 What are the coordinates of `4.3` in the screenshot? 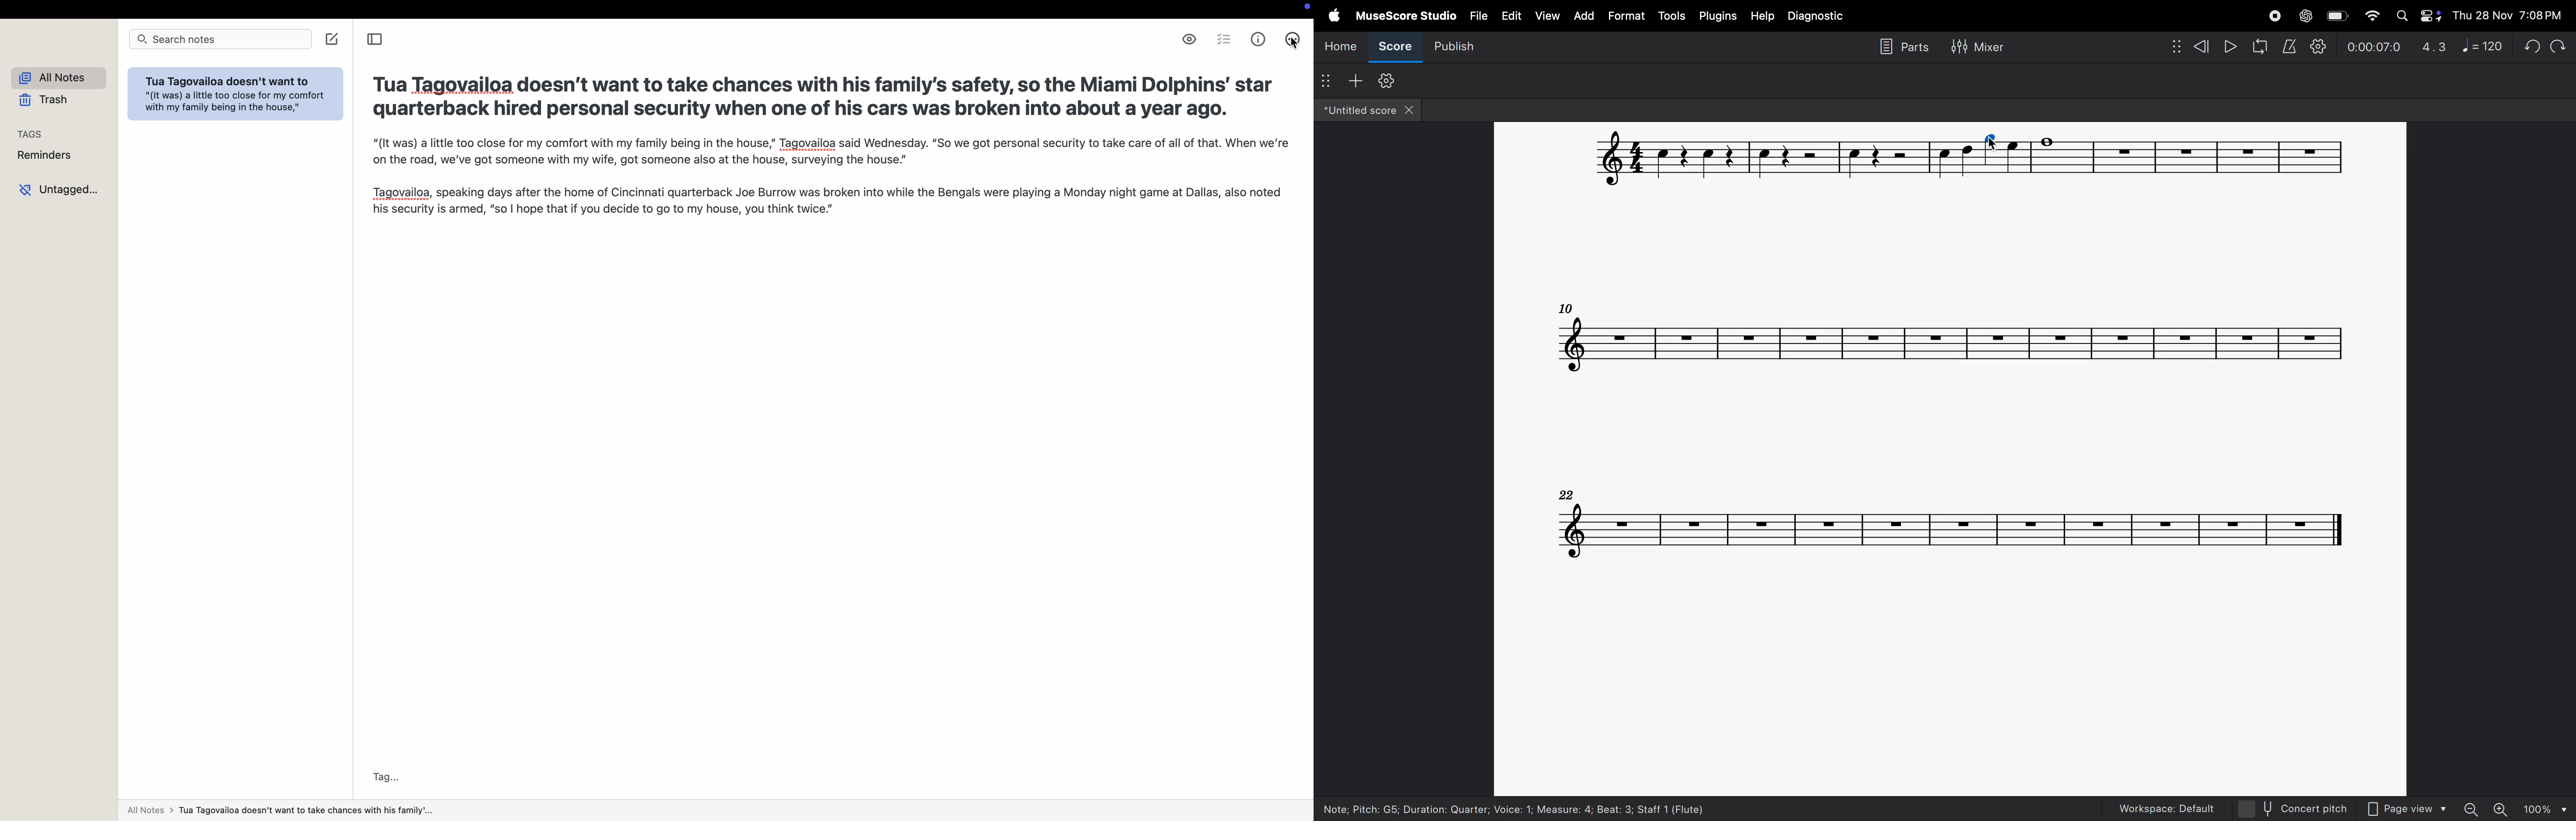 It's located at (2435, 45).